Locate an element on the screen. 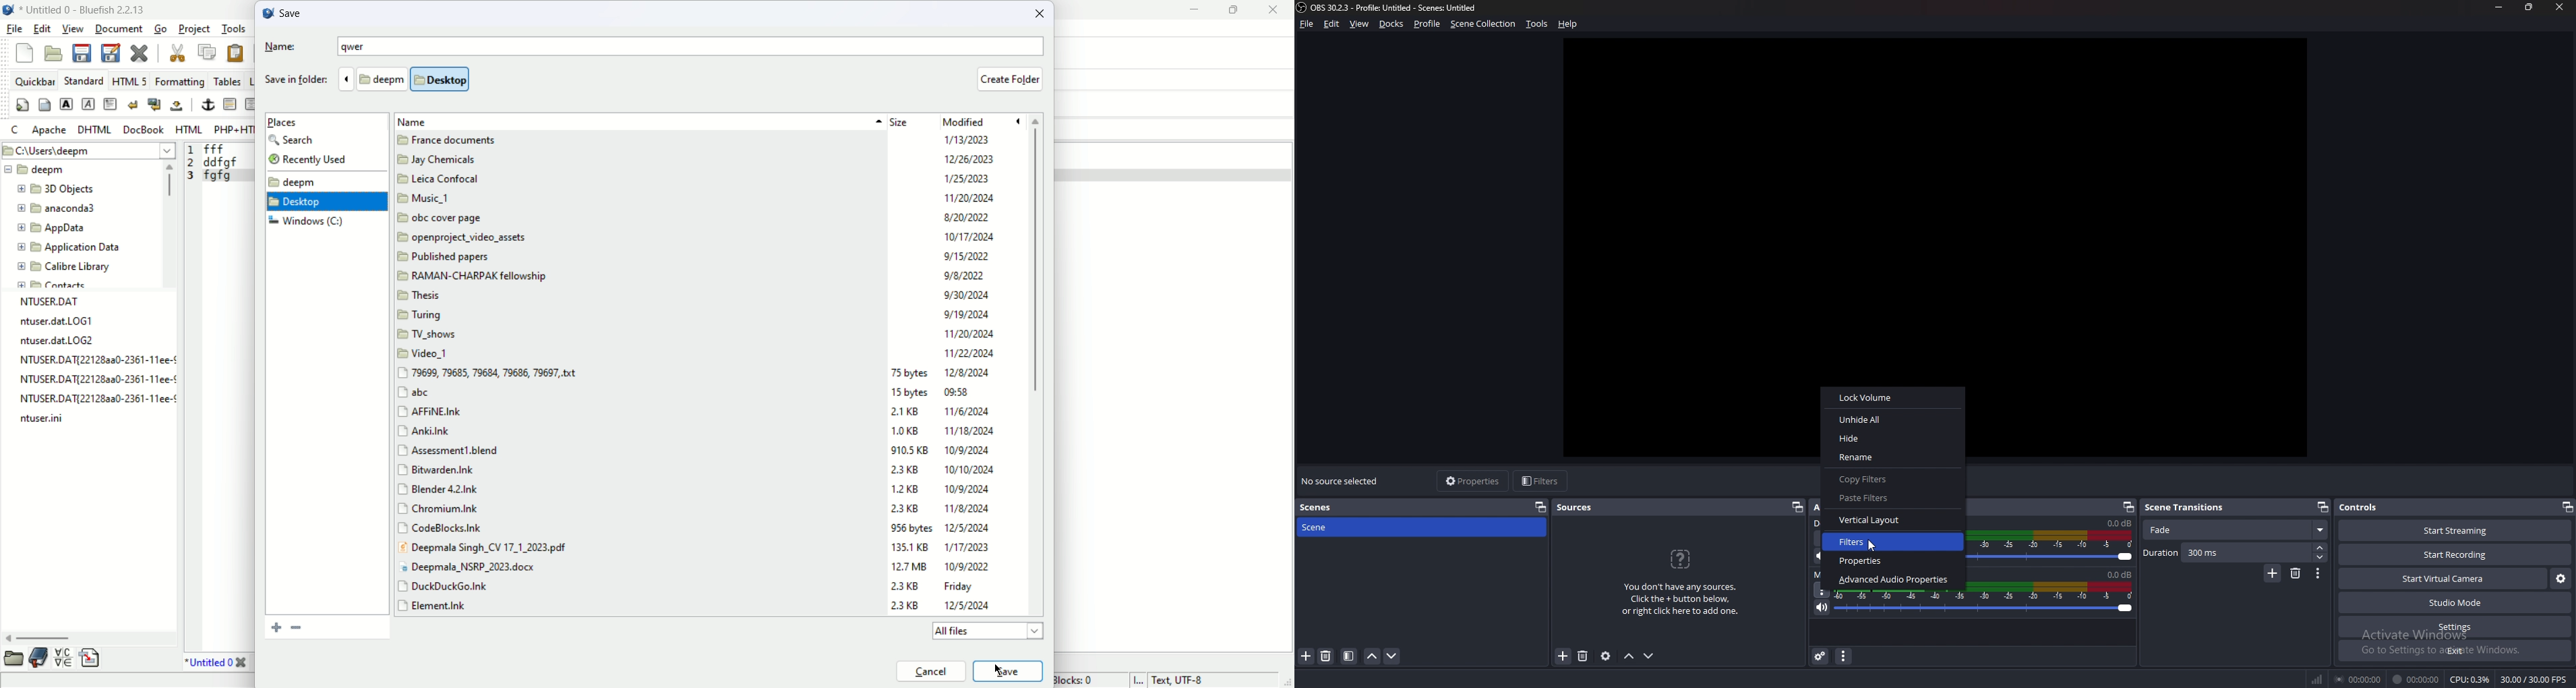 This screenshot has height=700, width=2576. document is located at coordinates (119, 29).